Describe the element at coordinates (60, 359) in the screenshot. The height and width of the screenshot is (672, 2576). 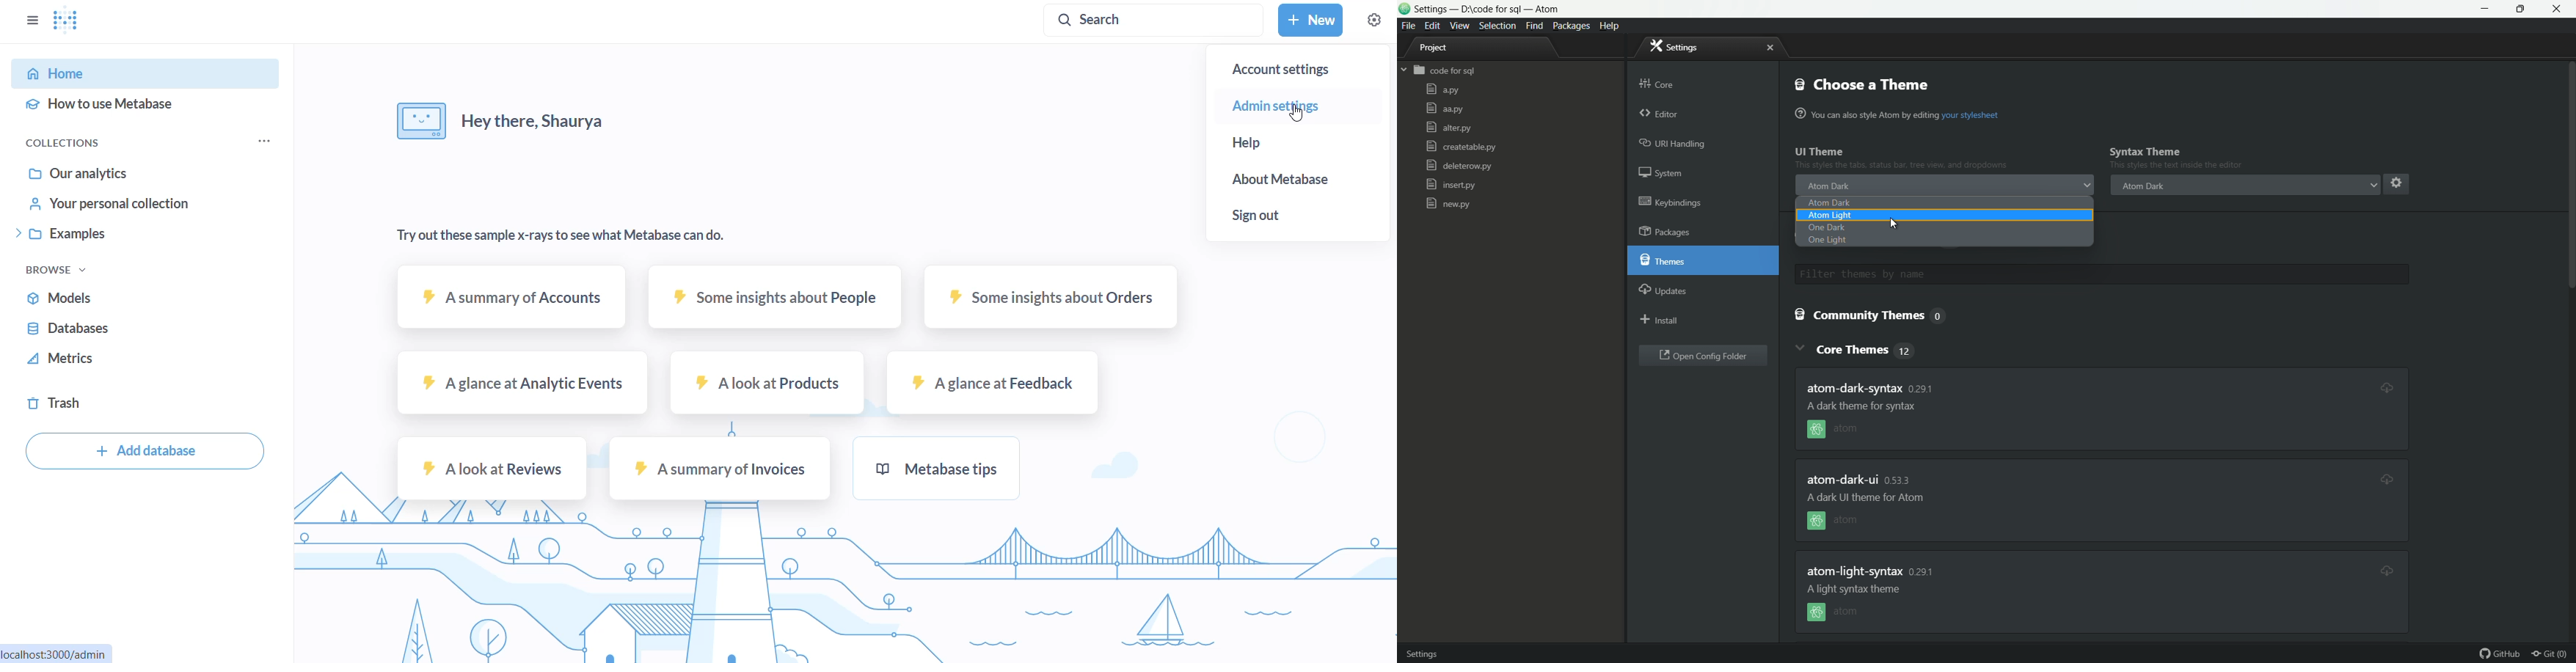
I see `A Metrics` at that location.